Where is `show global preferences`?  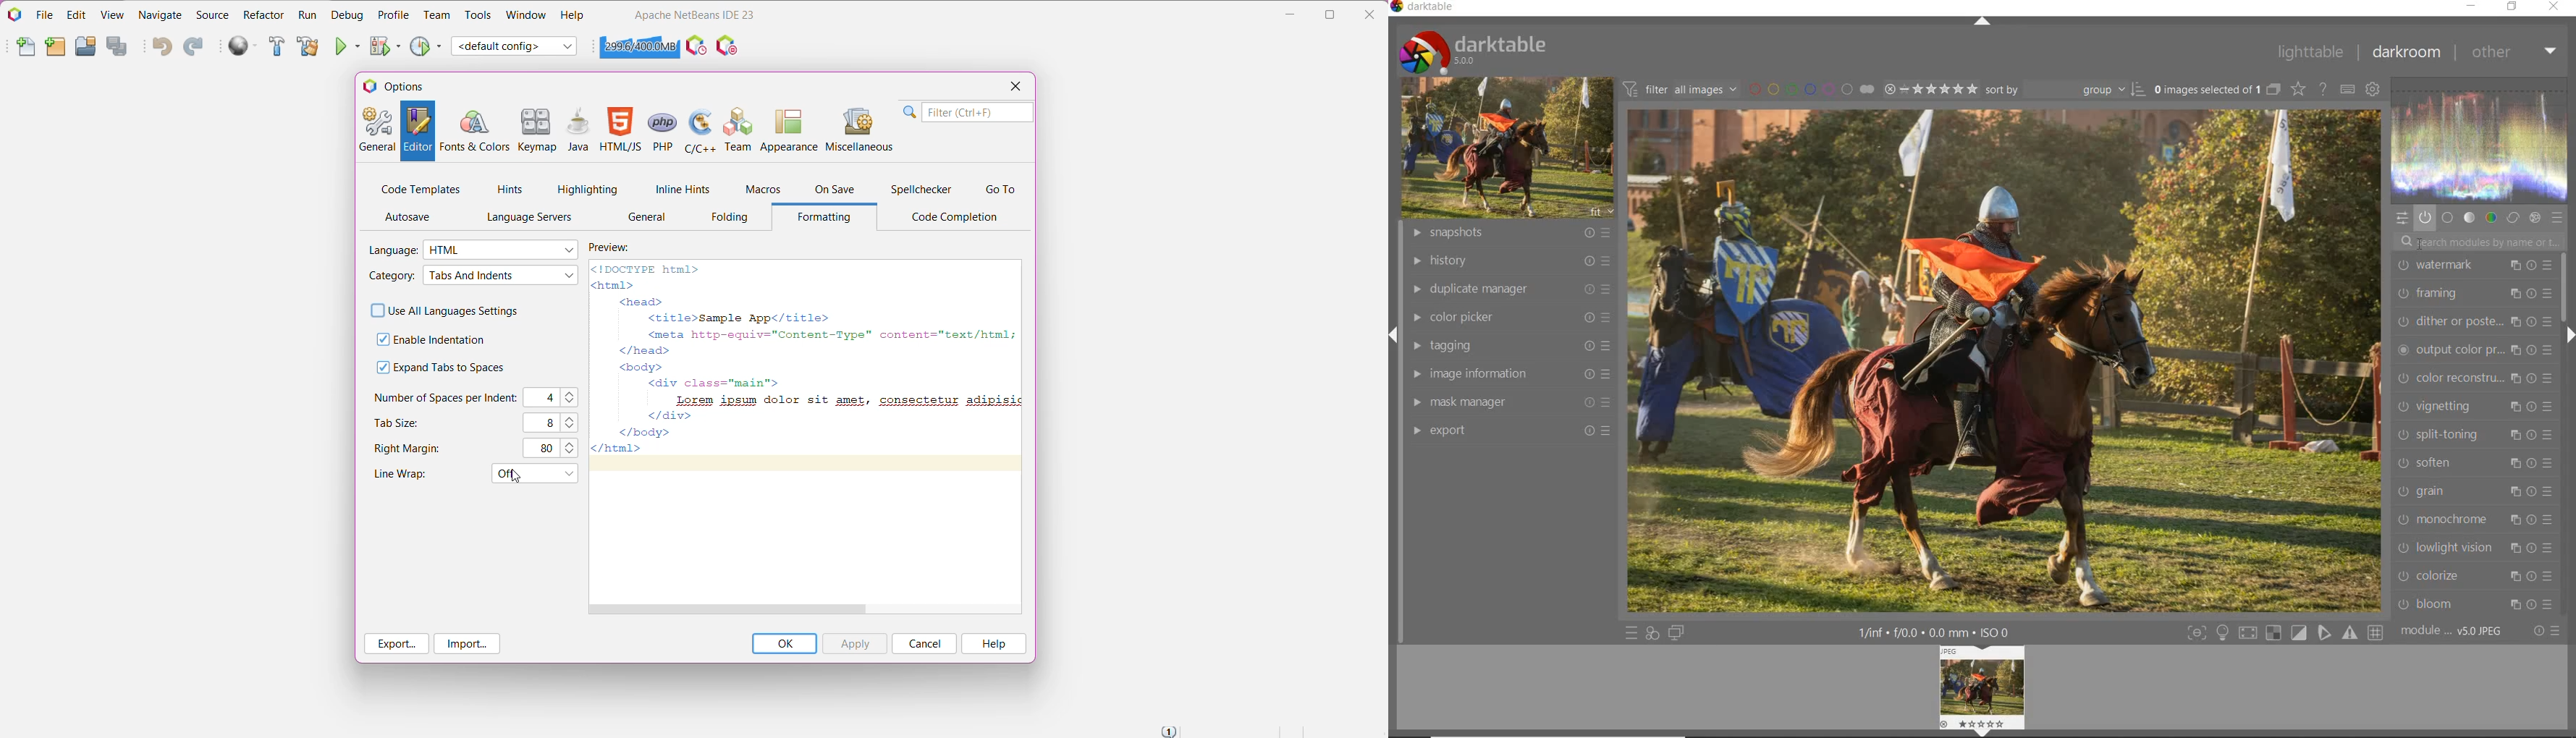
show global preferences is located at coordinates (2373, 91).